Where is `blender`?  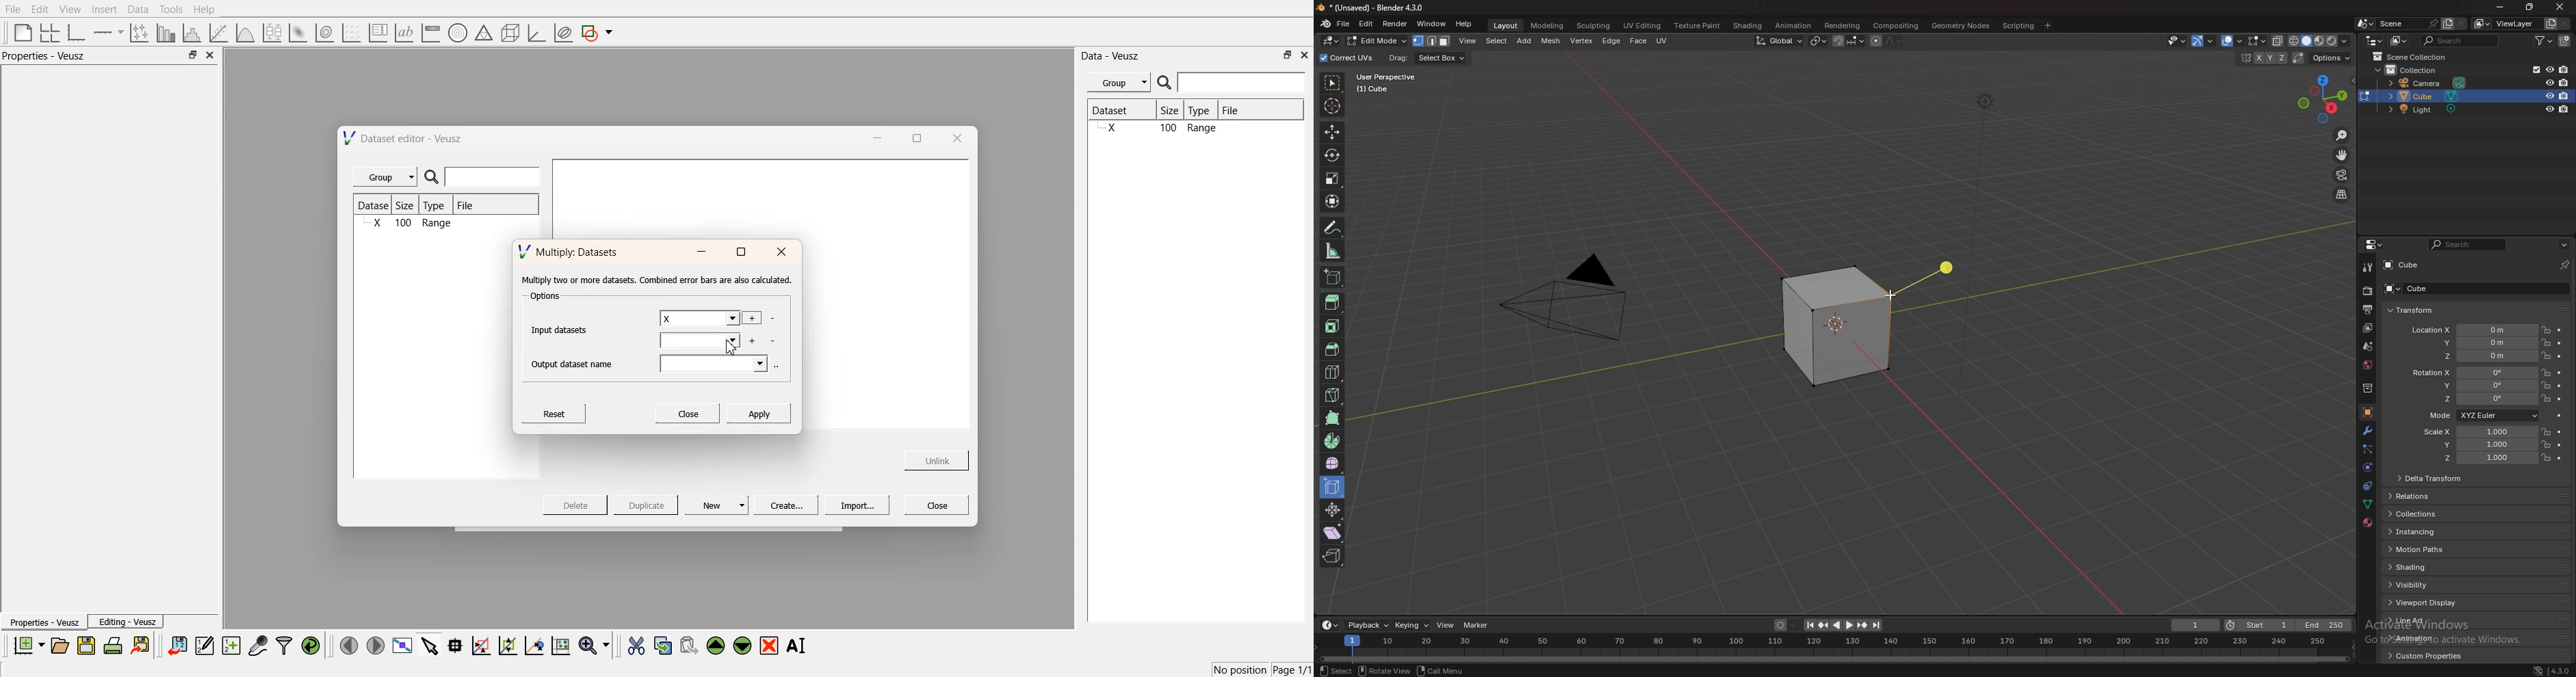 blender is located at coordinates (1324, 24).